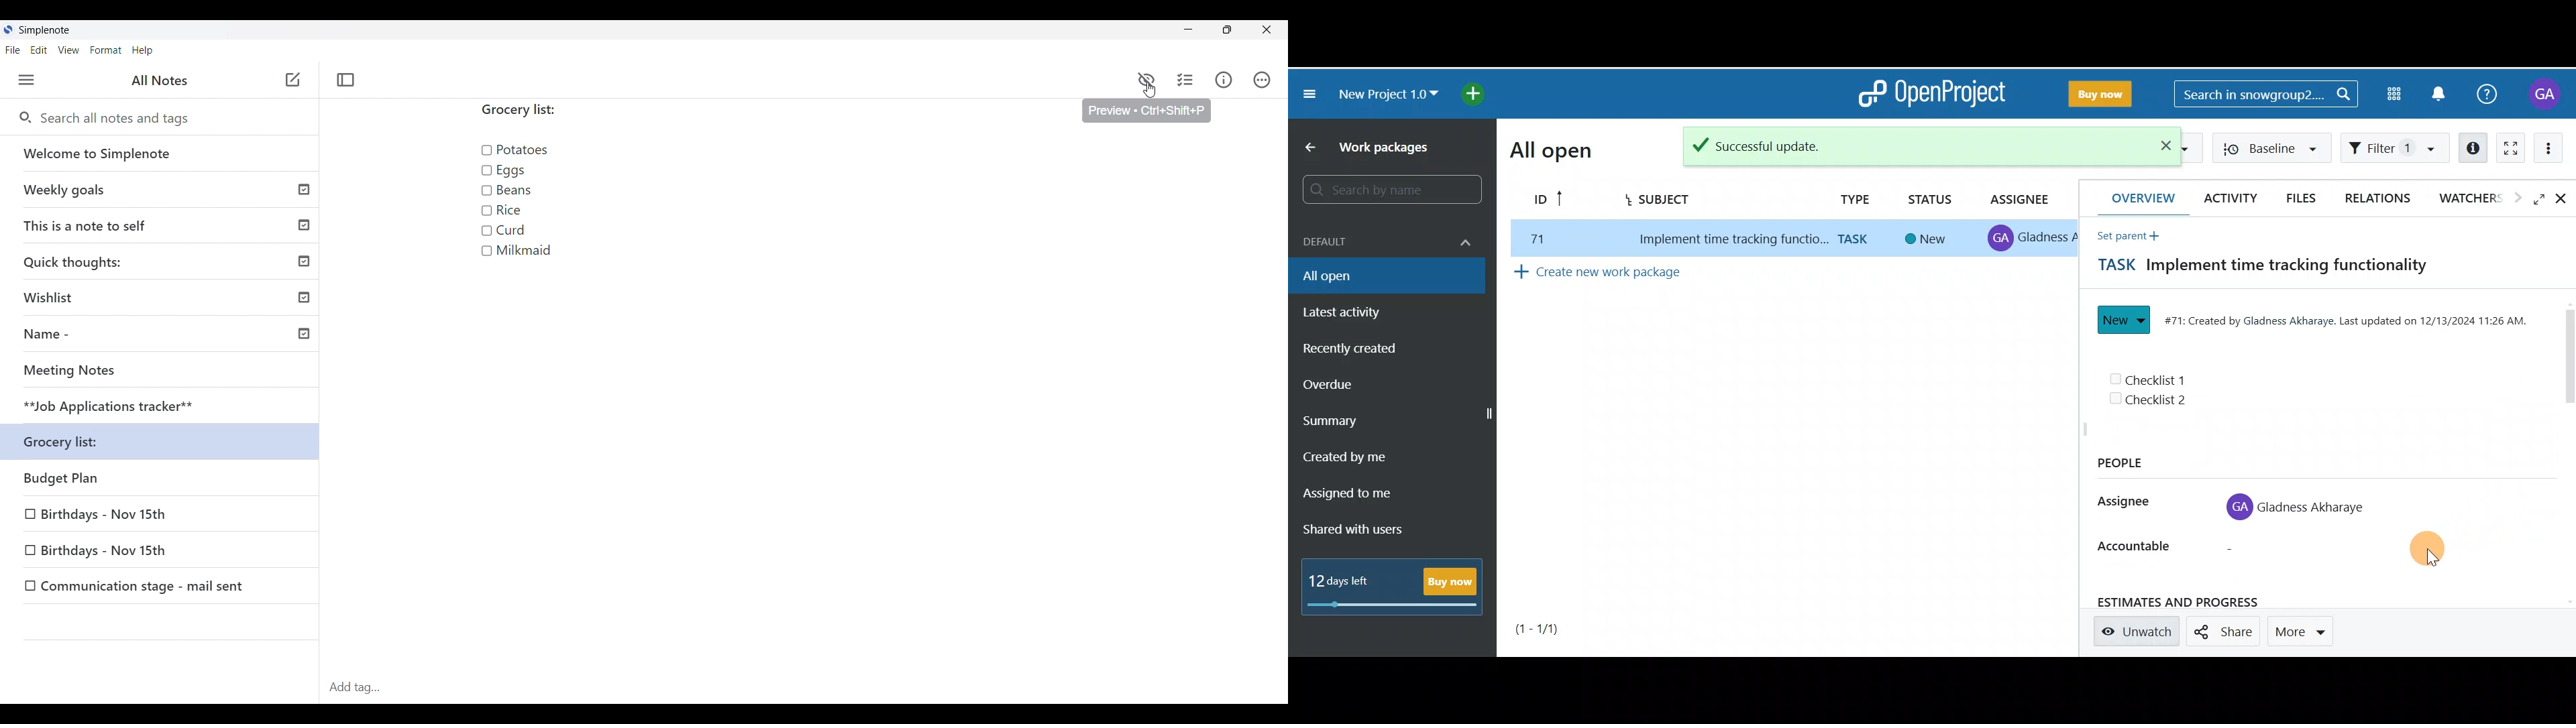  What do you see at coordinates (1266, 29) in the screenshot?
I see `Close` at bounding box center [1266, 29].